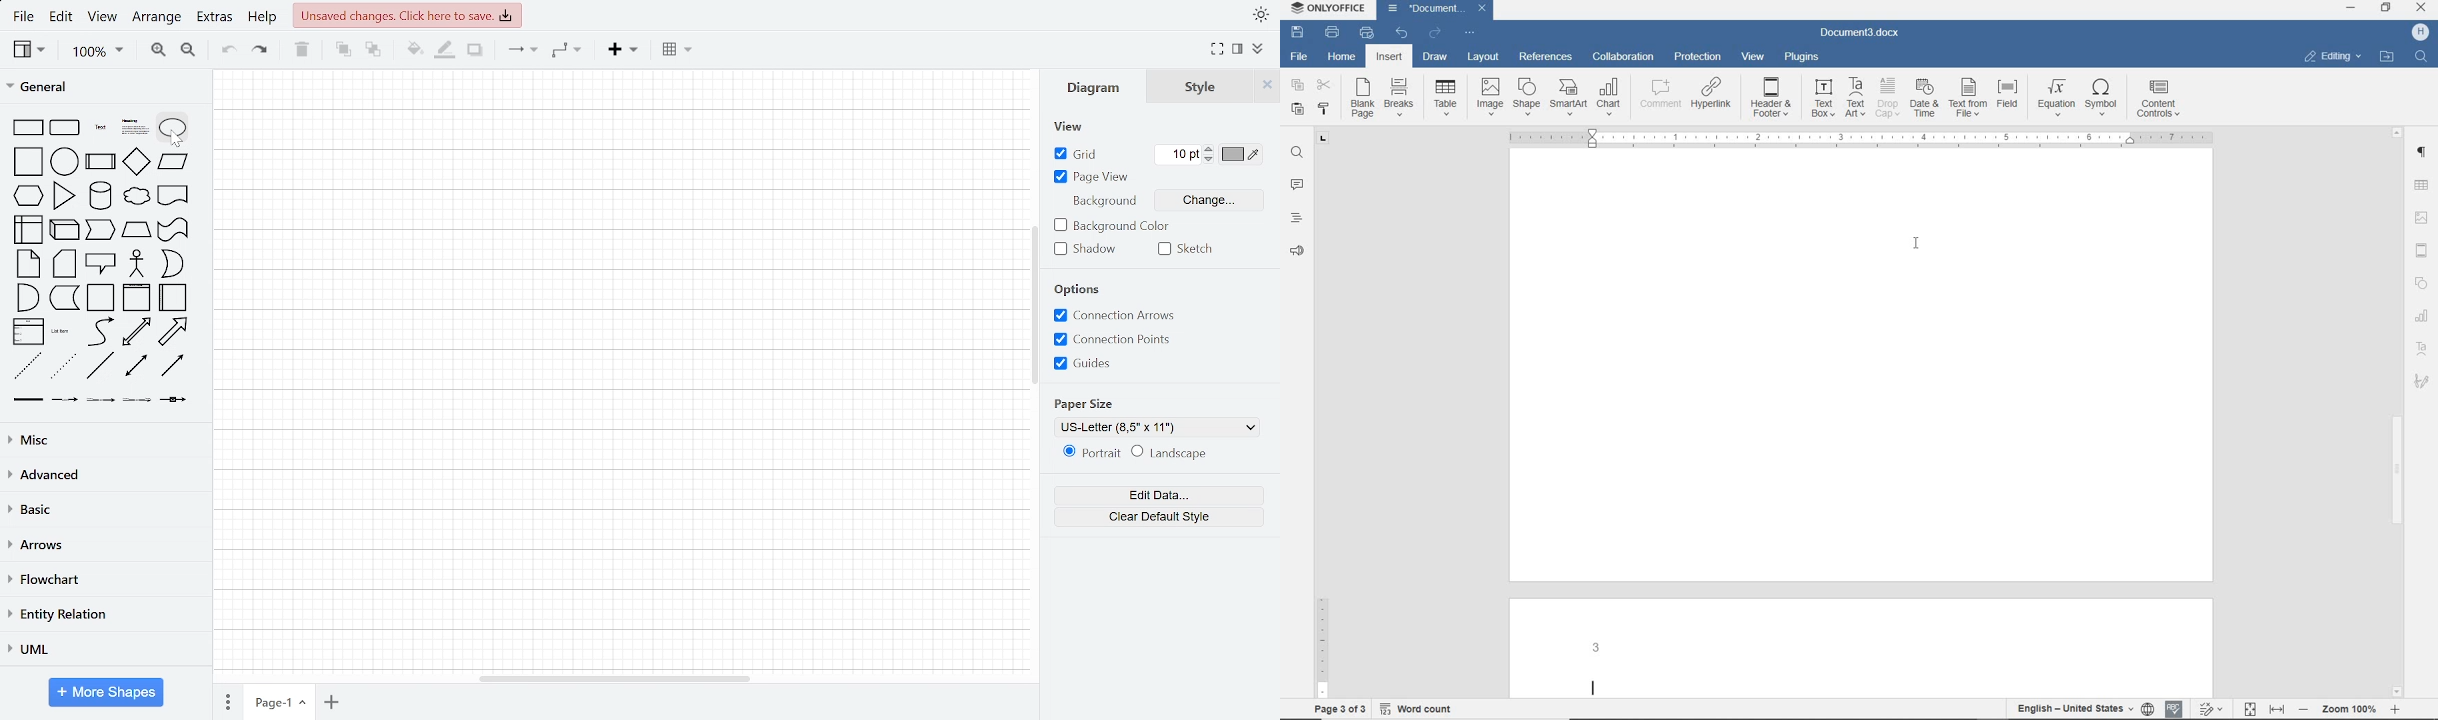  What do you see at coordinates (2421, 58) in the screenshot?
I see `FIND` at bounding box center [2421, 58].